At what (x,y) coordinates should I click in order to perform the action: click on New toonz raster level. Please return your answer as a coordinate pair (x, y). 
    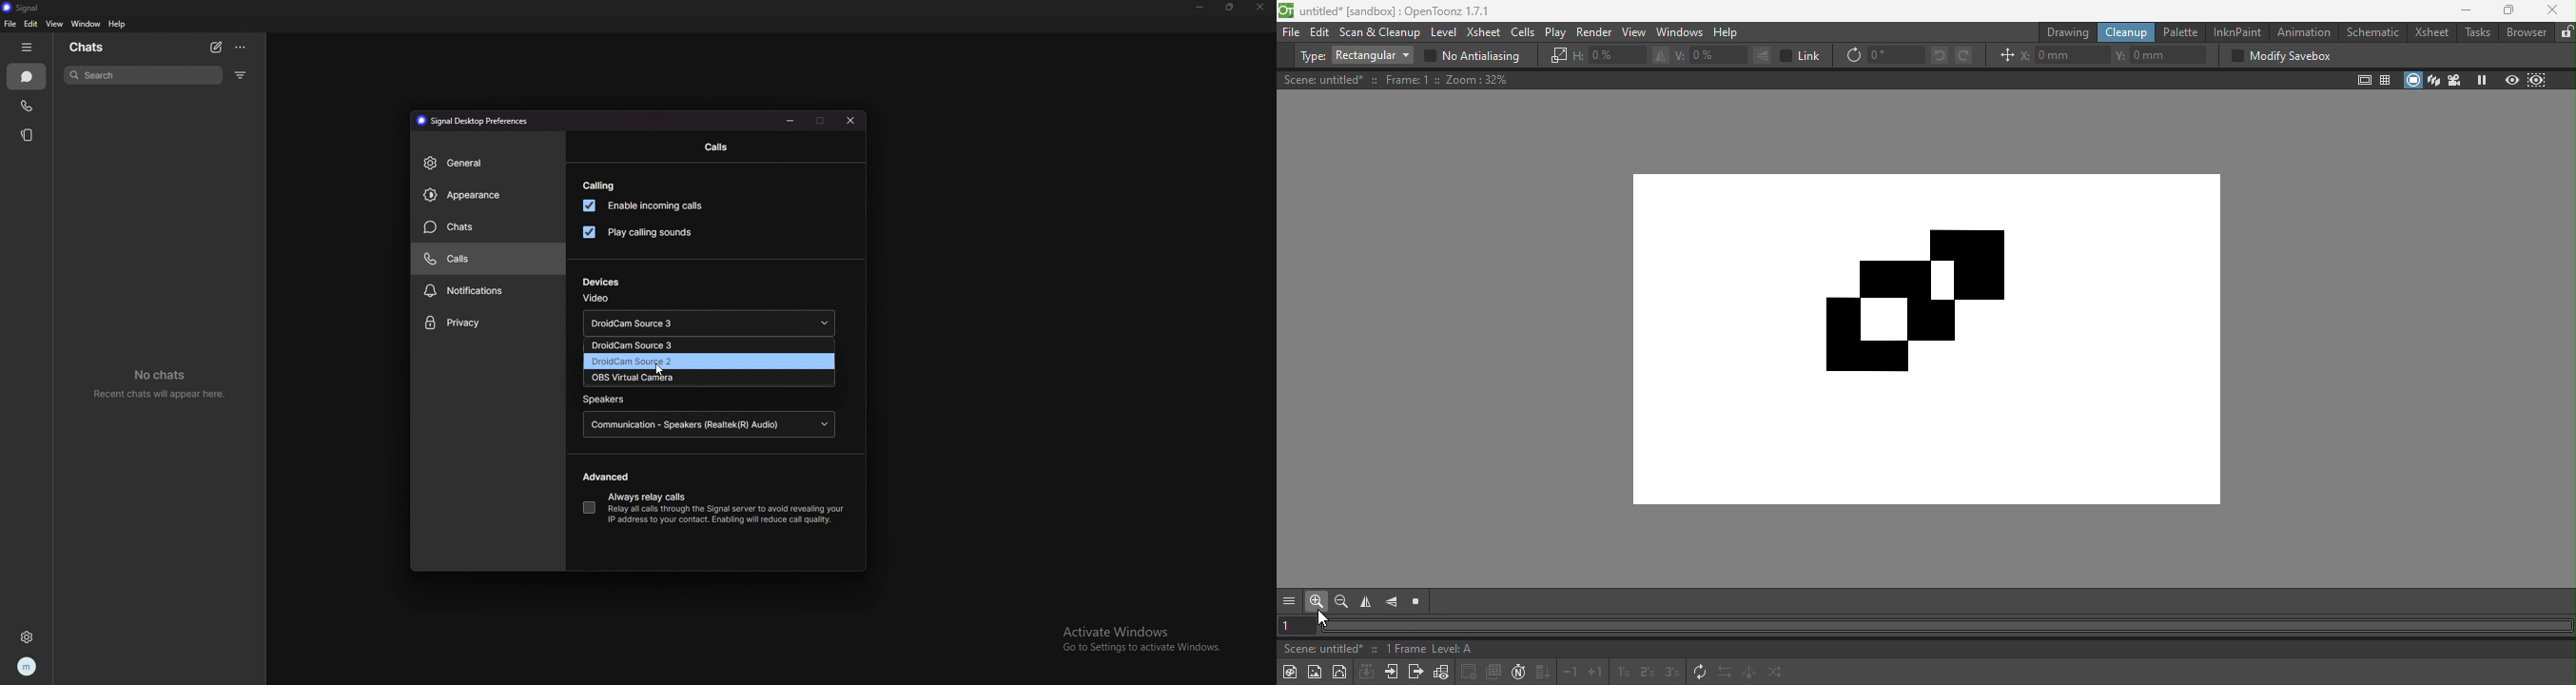
    Looking at the image, I should click on (1290, 672).